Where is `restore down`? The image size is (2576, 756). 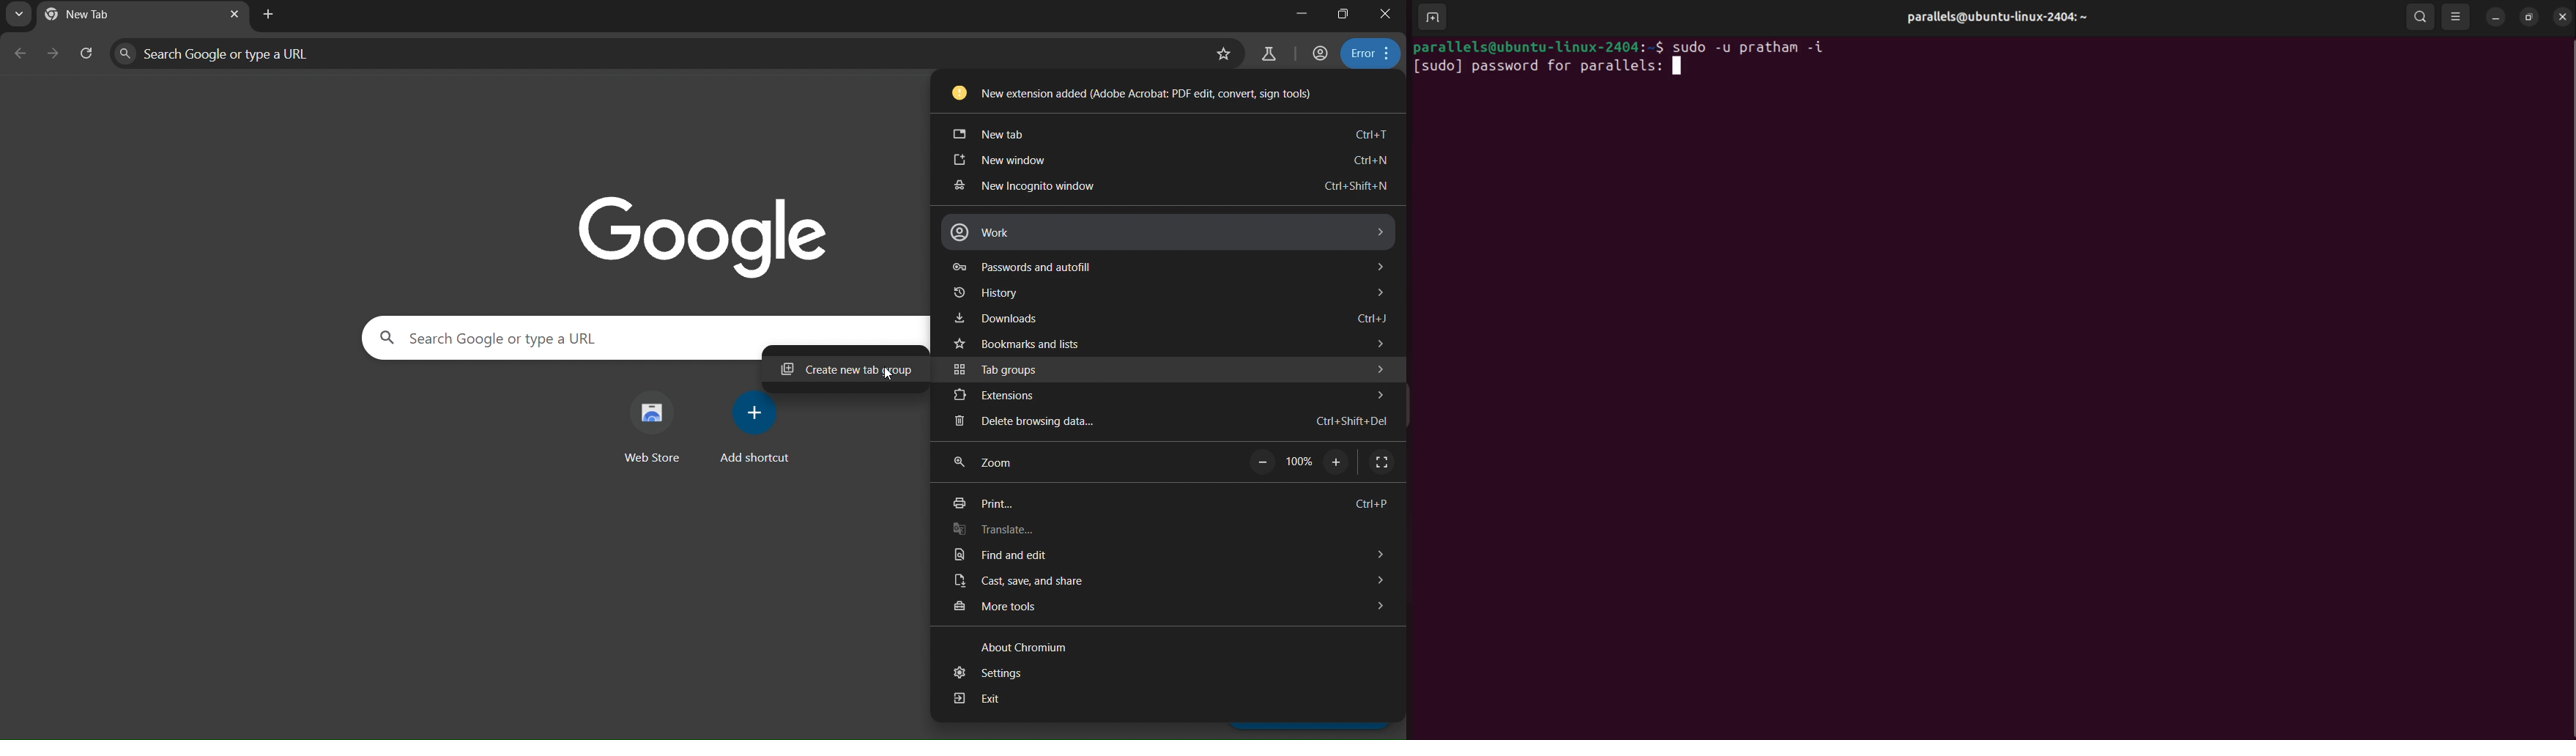 restore down is located at coordinates (1344, 15).